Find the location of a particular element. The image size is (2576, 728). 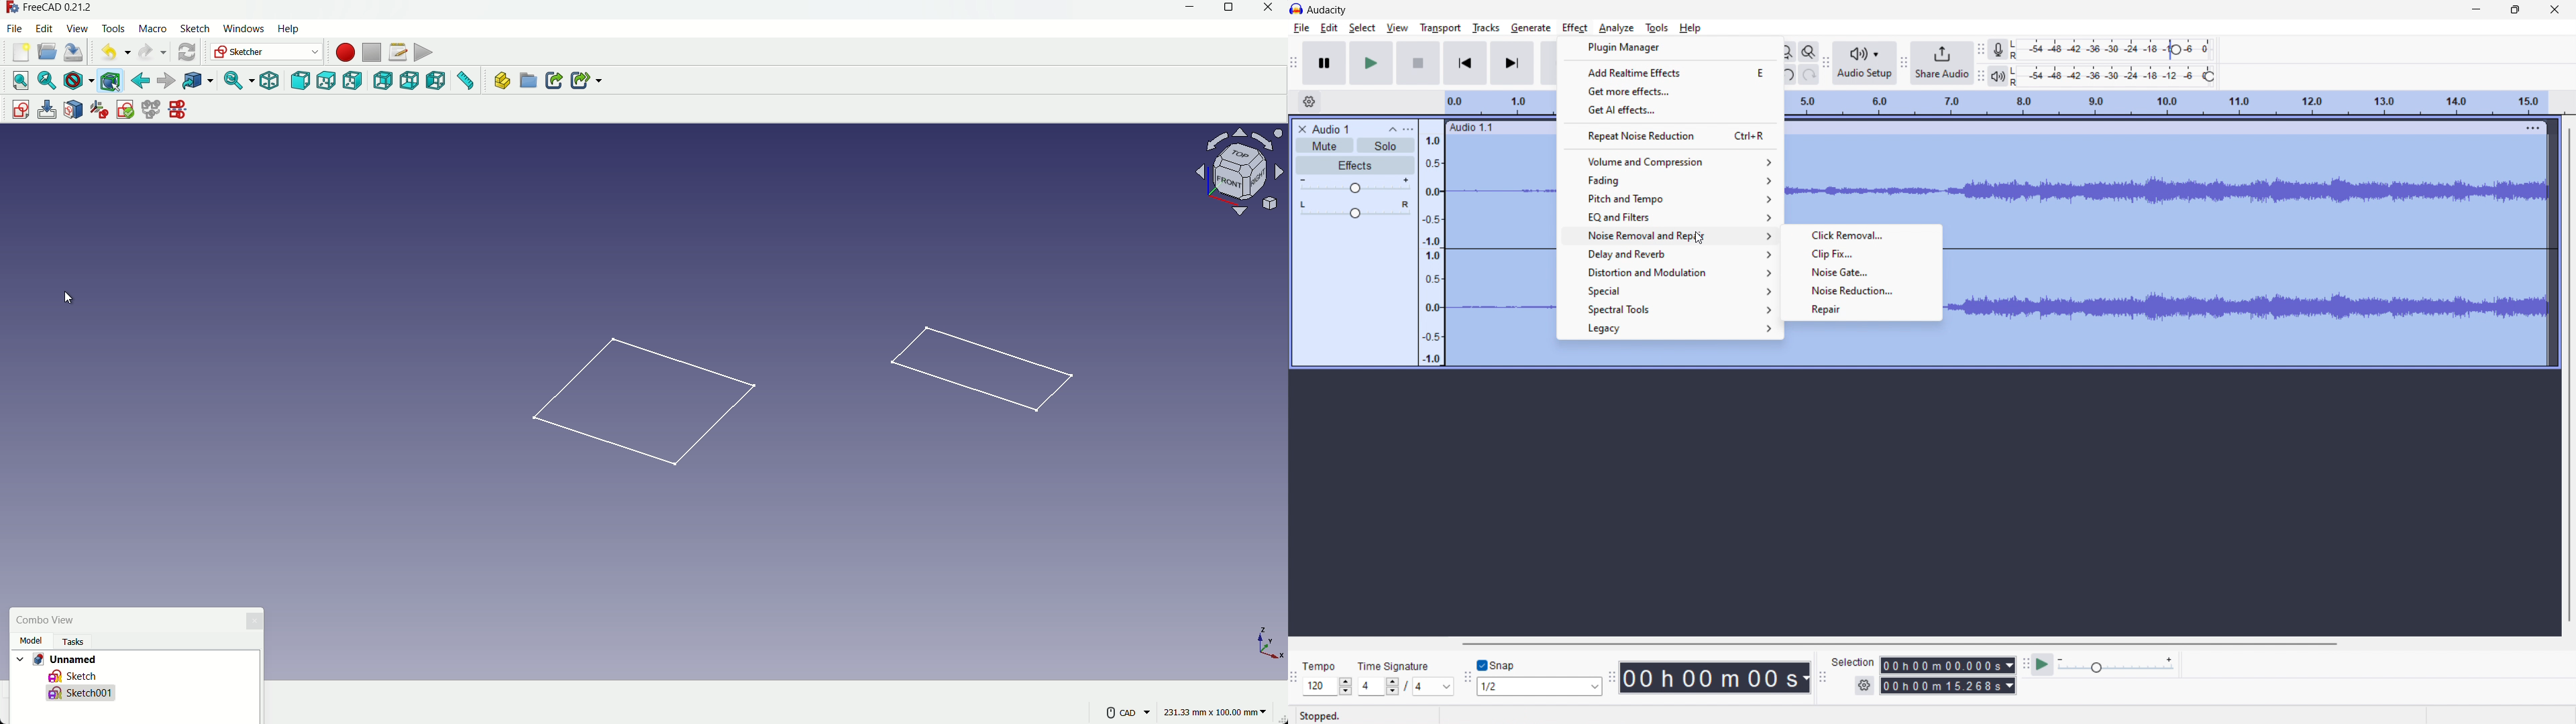

mark sketch to face is located at coordinates (72, 110).